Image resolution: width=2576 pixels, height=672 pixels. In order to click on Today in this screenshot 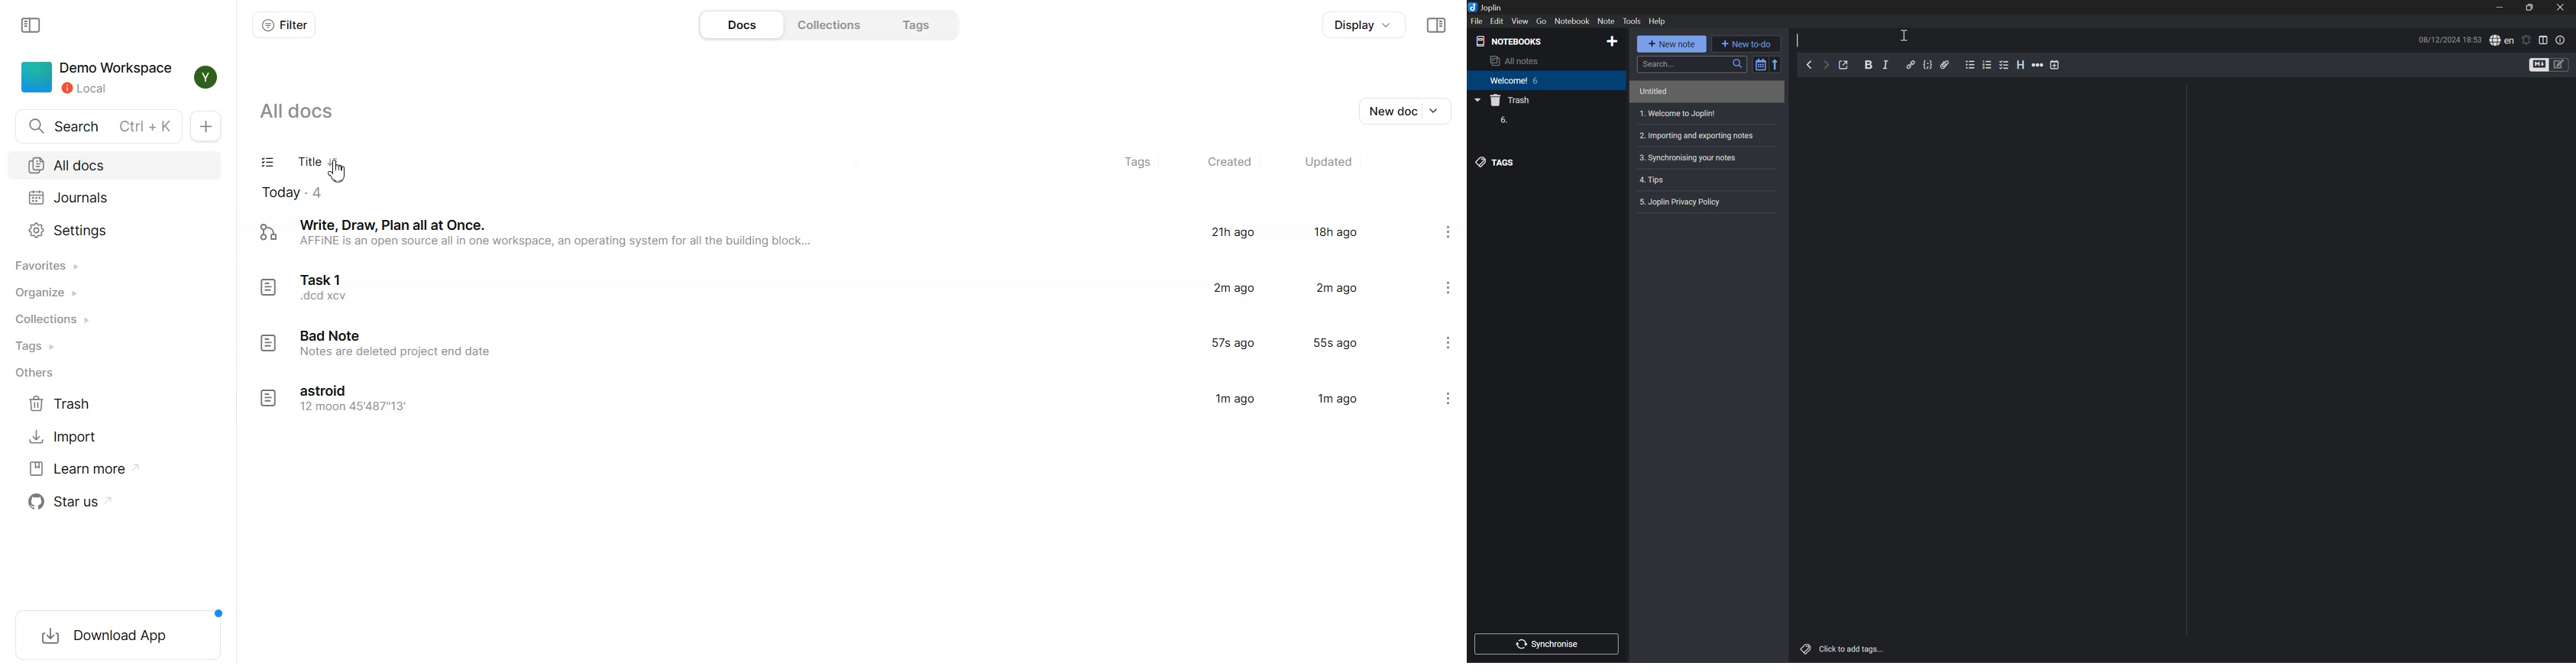, I will do `click(304, 193)`.